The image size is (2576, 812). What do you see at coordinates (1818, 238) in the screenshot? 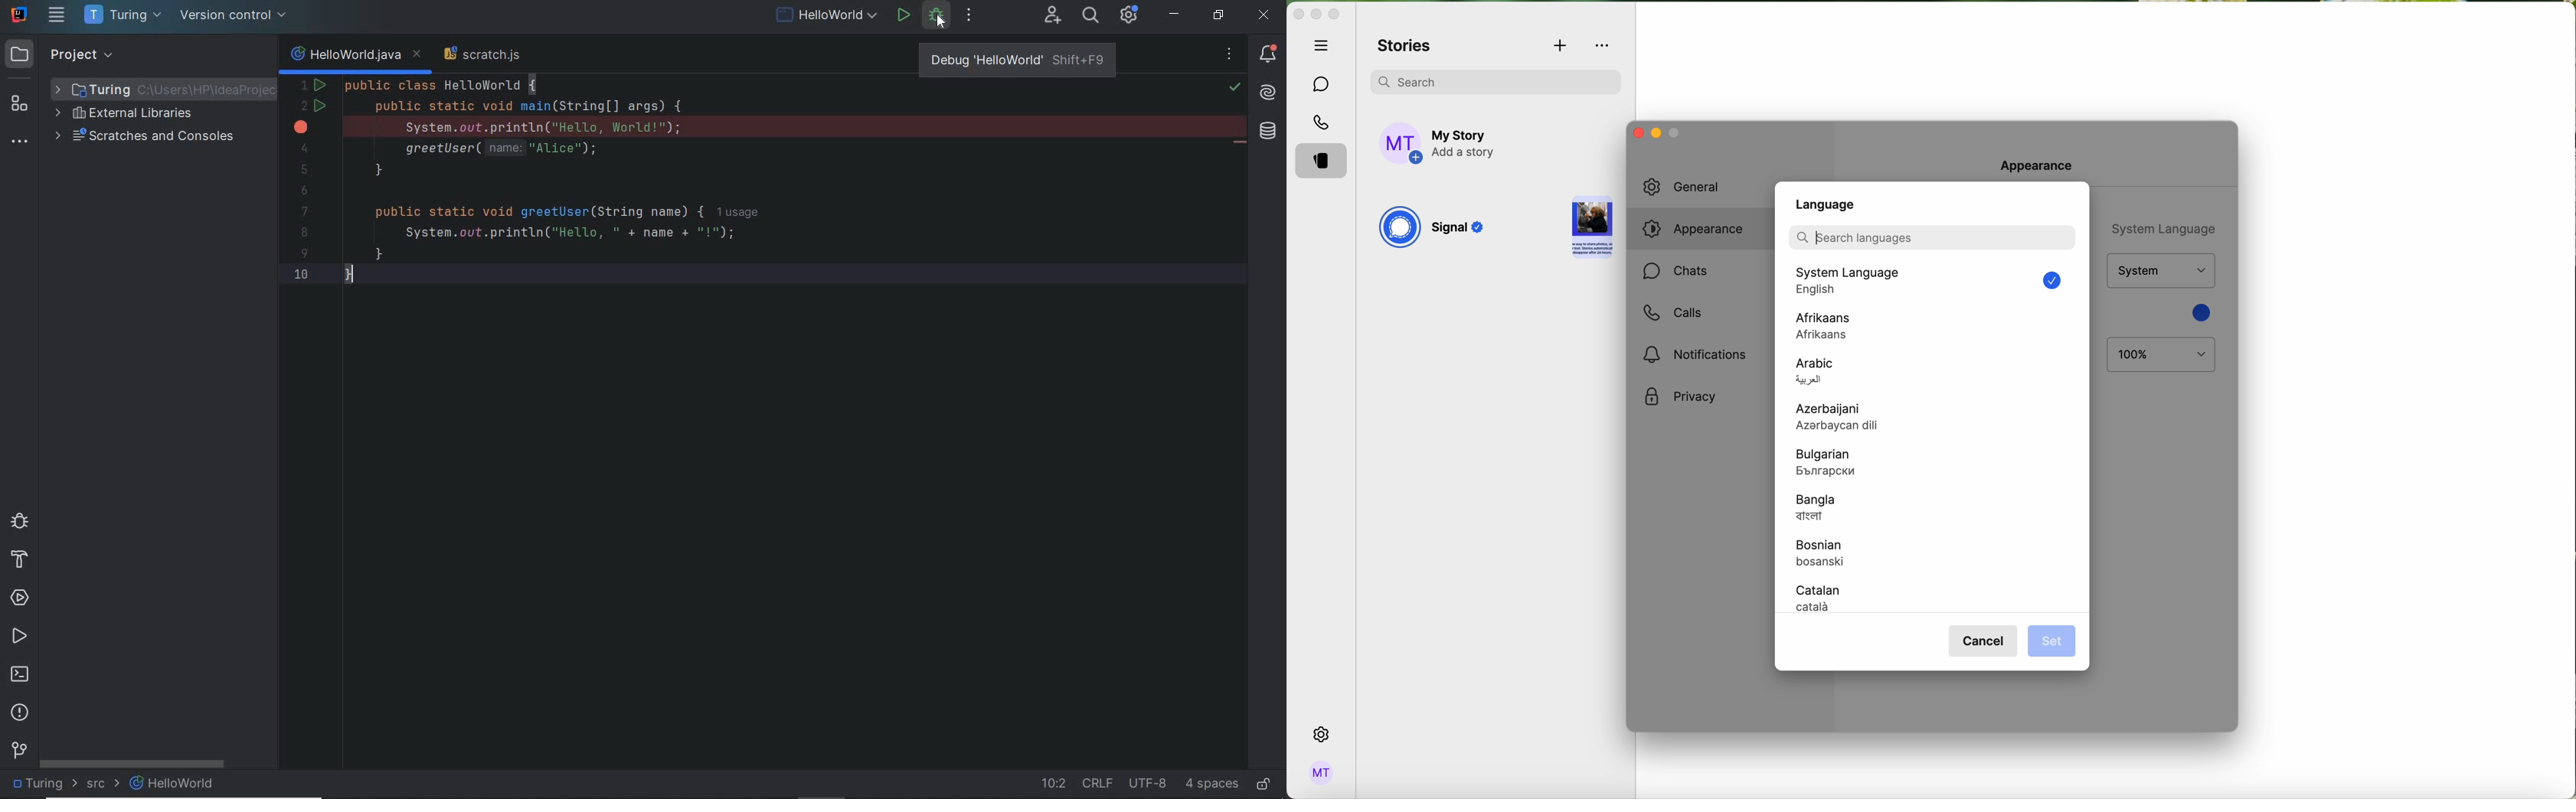
I see `cursor` at bounding box center [1818, 238].